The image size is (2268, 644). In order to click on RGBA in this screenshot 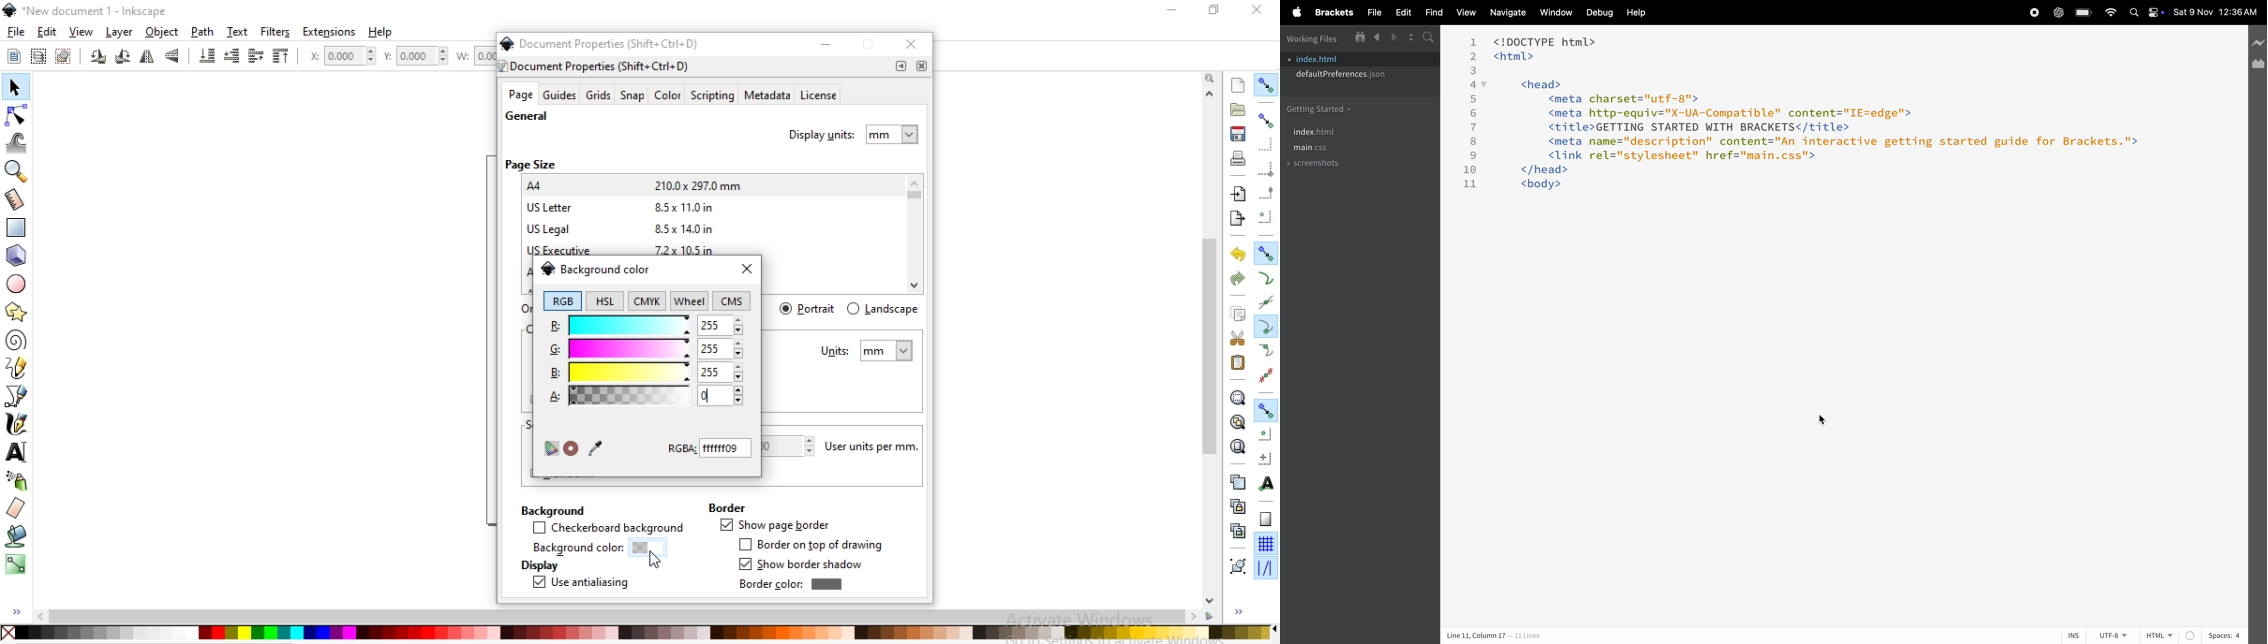, I will do `click(710, 448)`.